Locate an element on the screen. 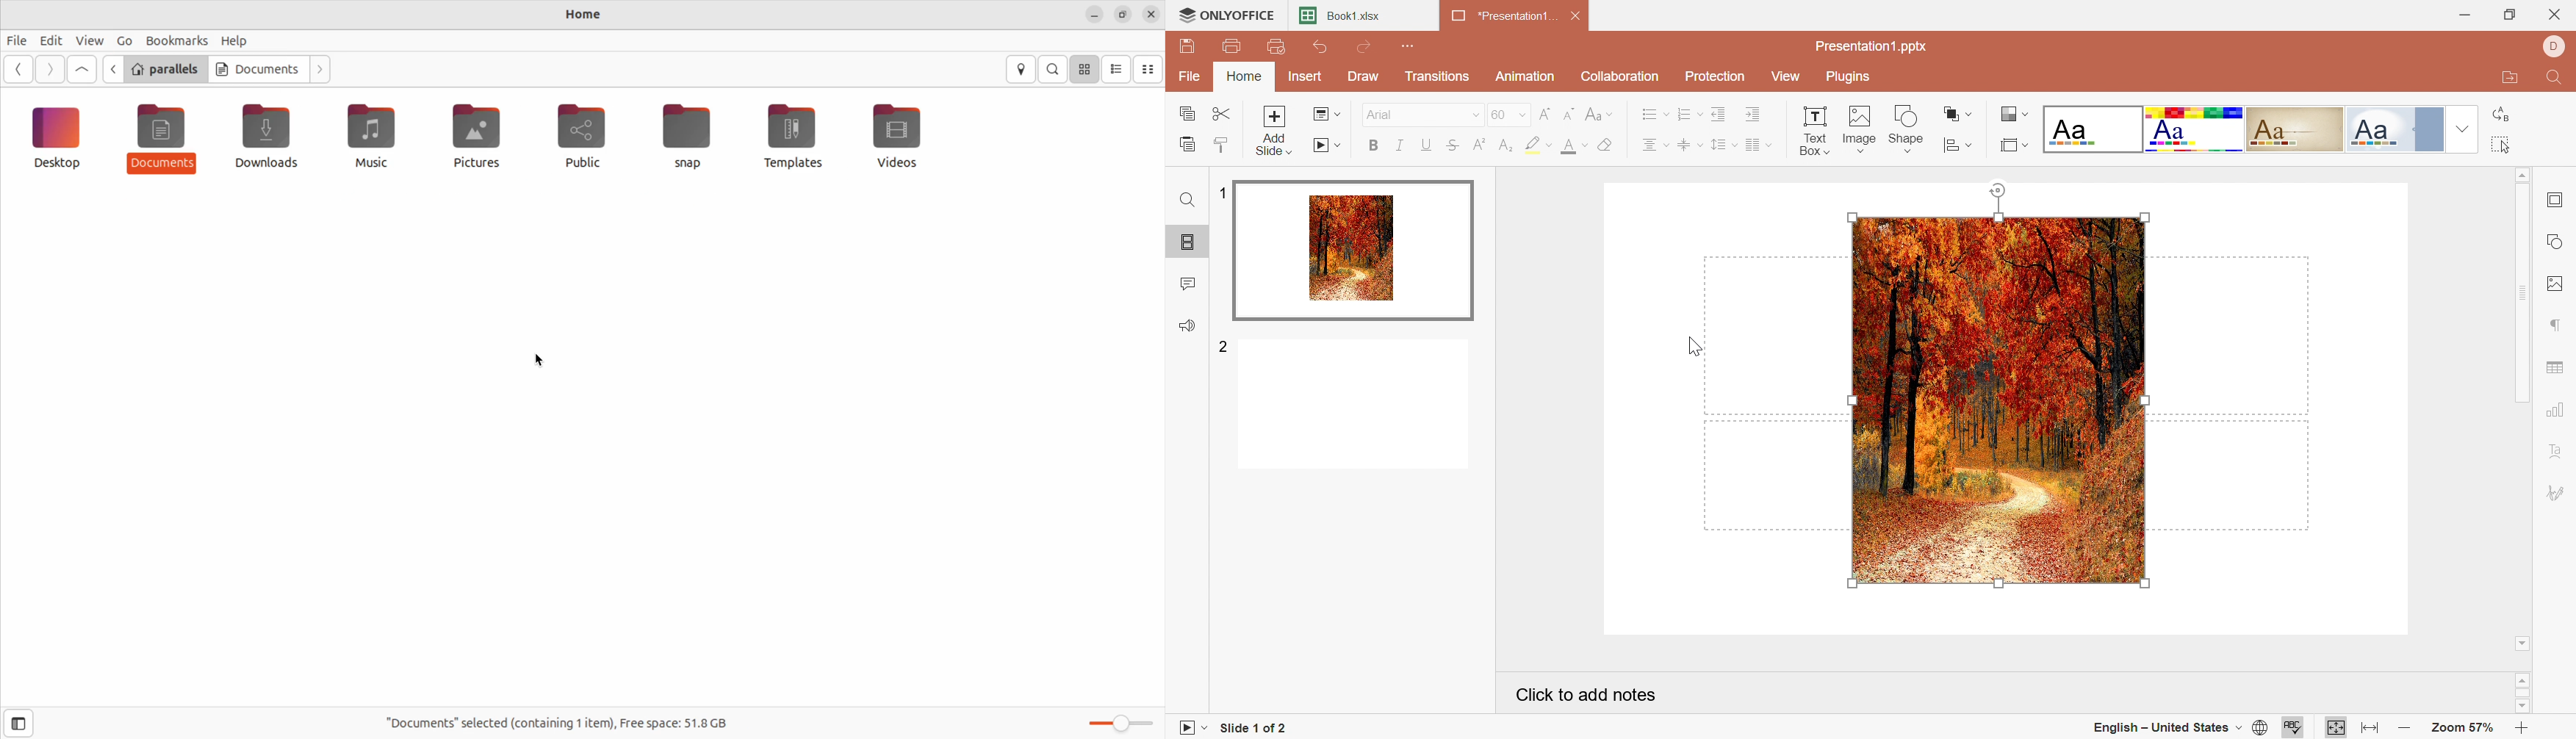  image settings is located at coordinates (2559, 284).